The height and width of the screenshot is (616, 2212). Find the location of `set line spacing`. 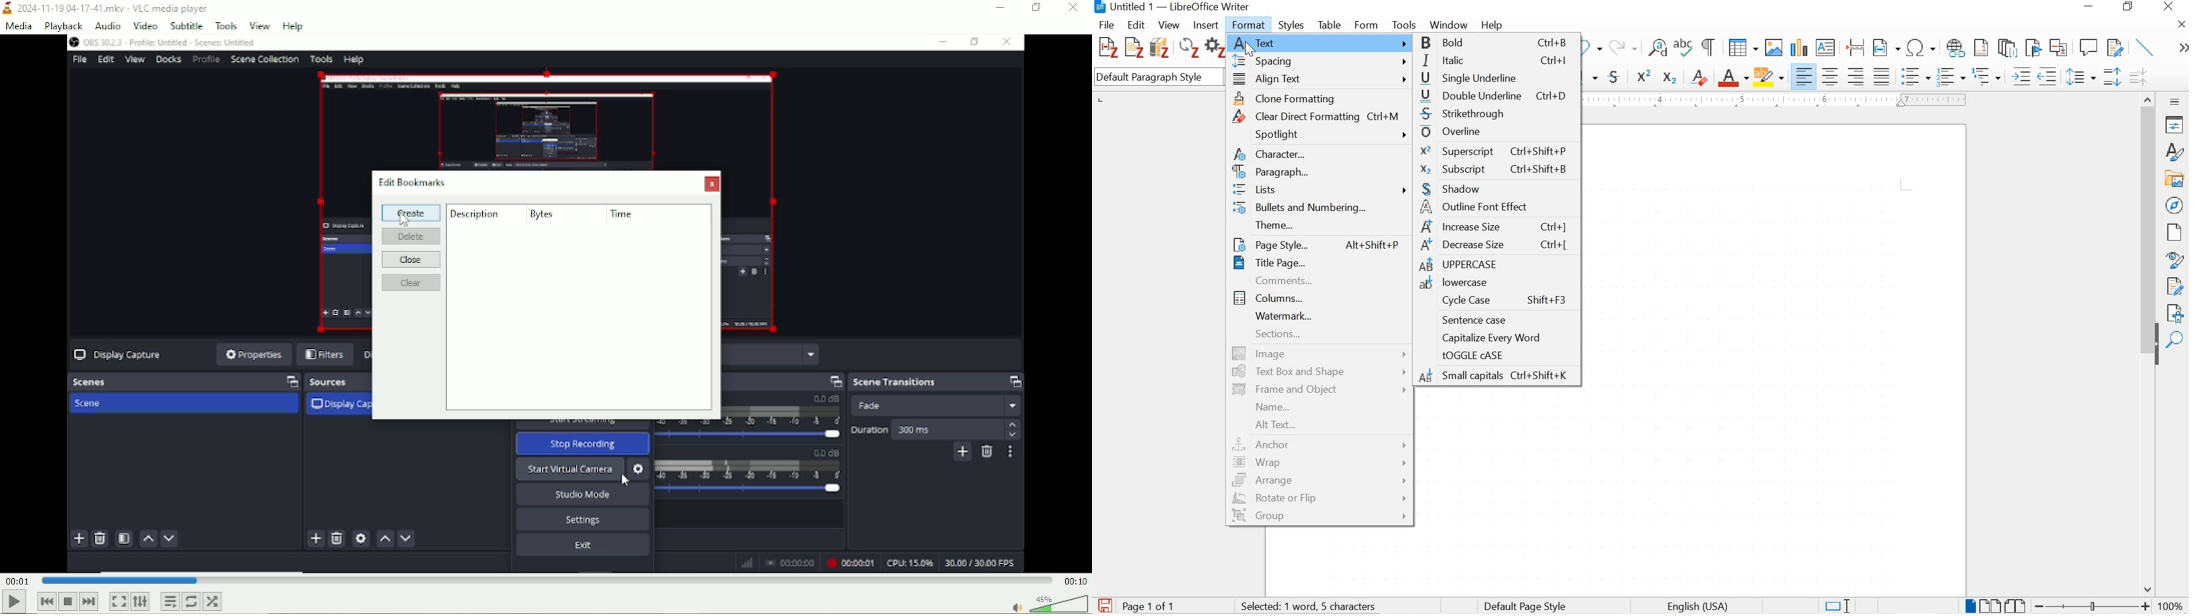

set line spacing is located at coordinates (2080, 77).